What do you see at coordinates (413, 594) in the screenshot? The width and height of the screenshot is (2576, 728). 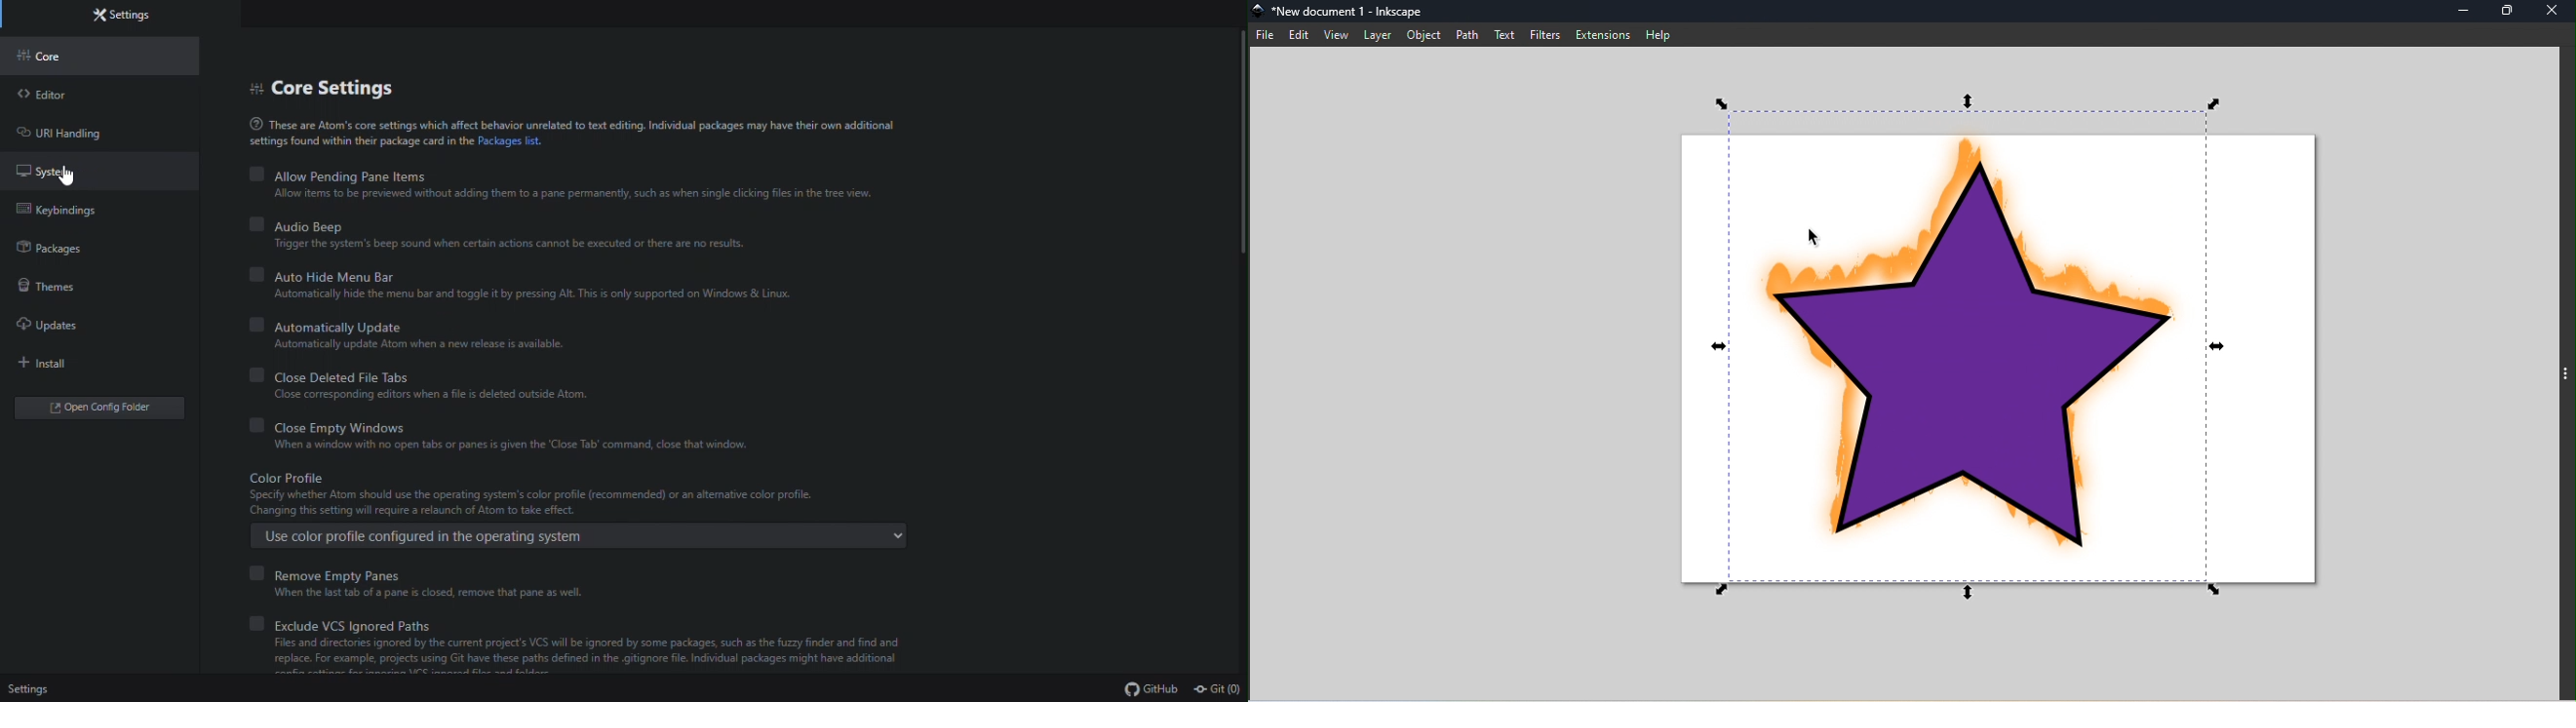 I see `When the last tab of a pane is closed, remove that pane as well.` at bounding box center [413, 594].